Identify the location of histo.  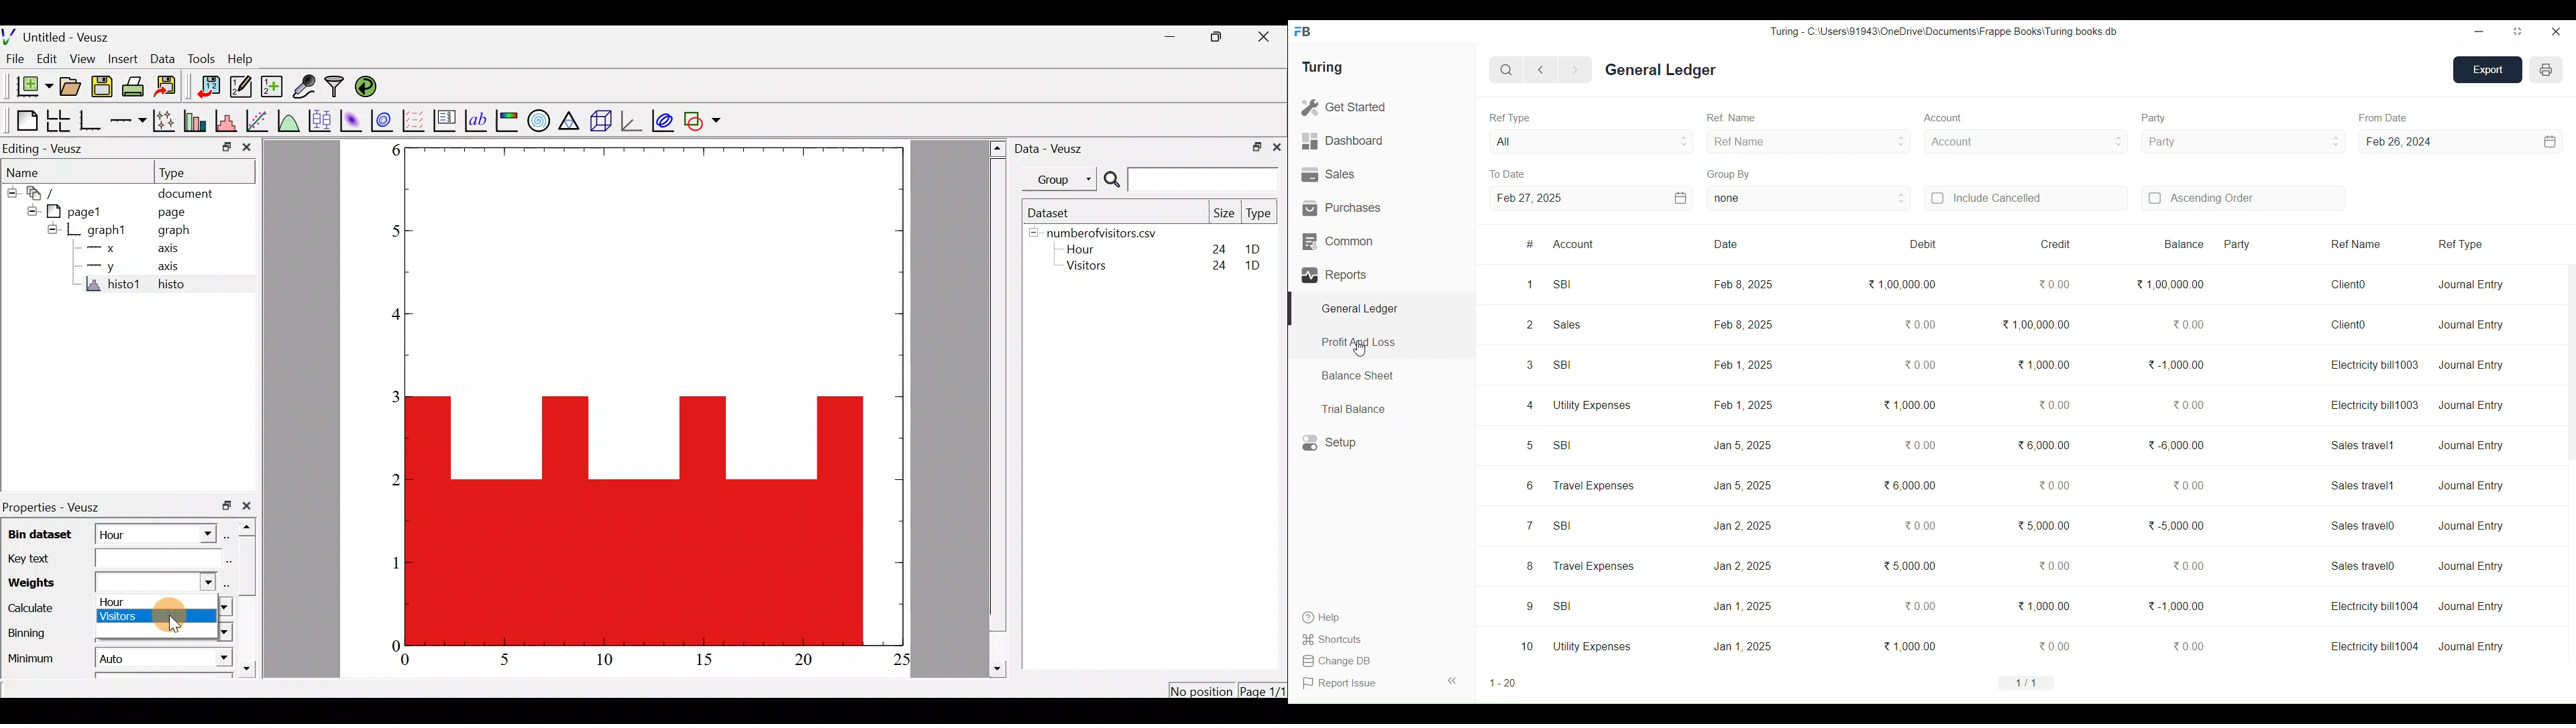
(173, 286).